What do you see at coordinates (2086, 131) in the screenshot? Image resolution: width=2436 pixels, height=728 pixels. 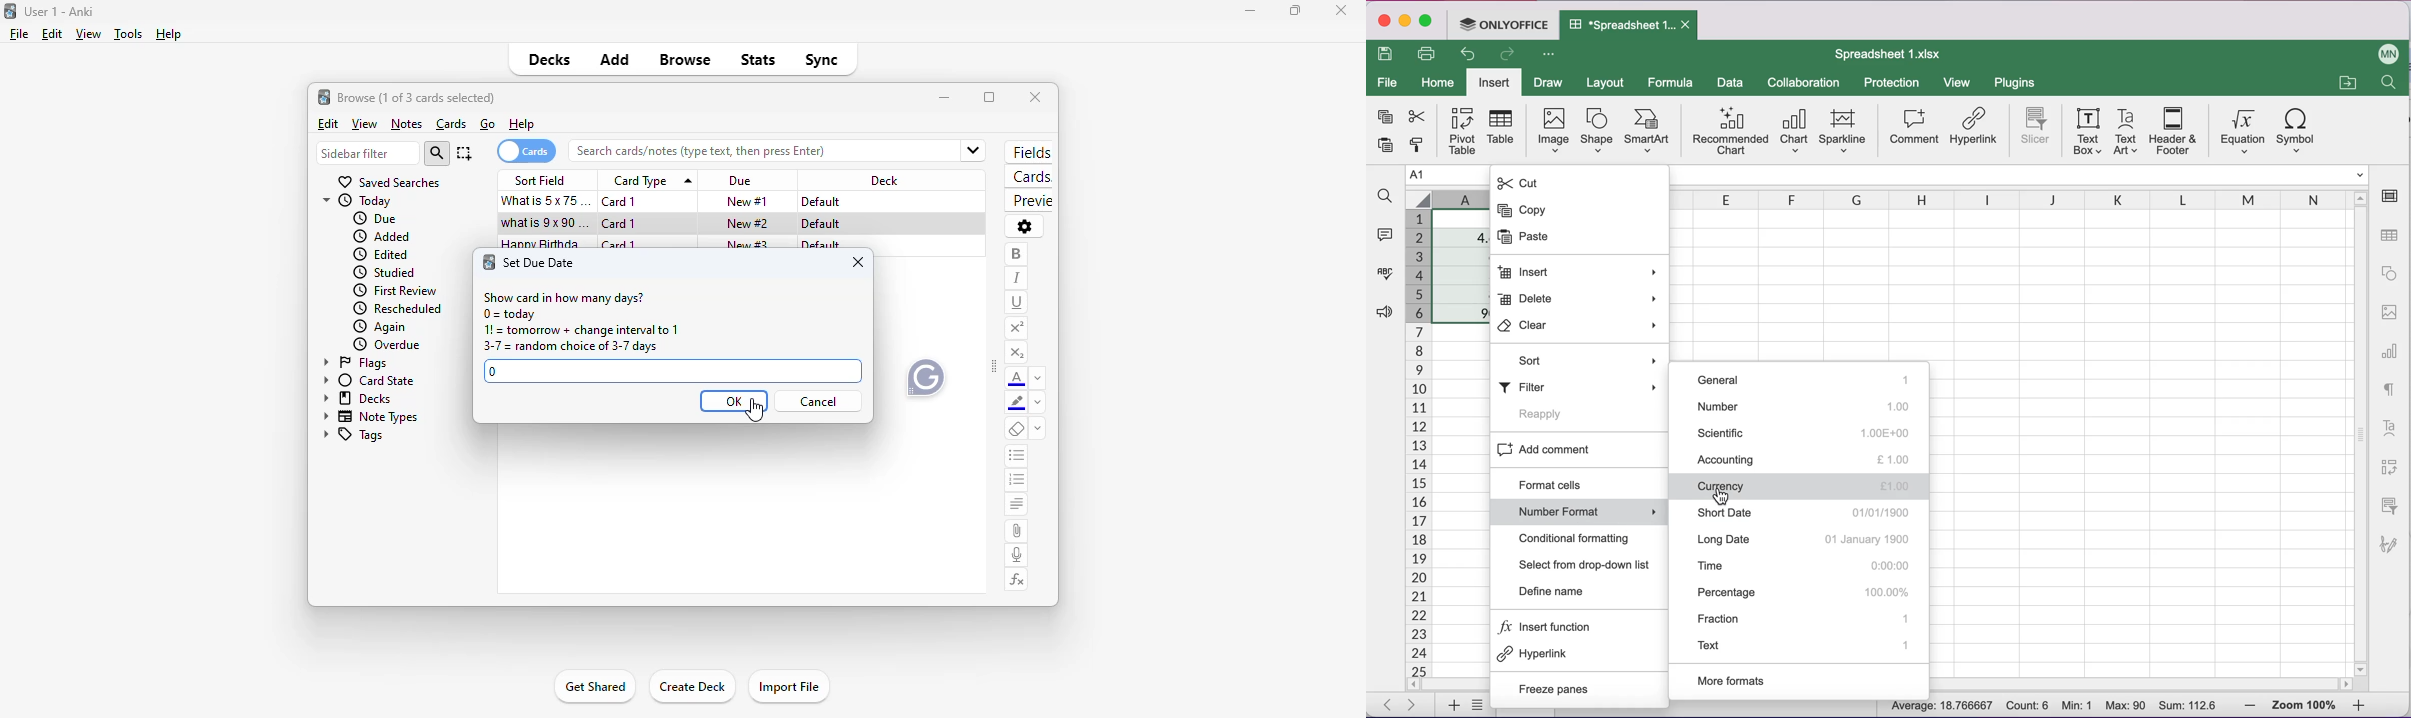 I see `text box` at bounding box center [2086, 131].